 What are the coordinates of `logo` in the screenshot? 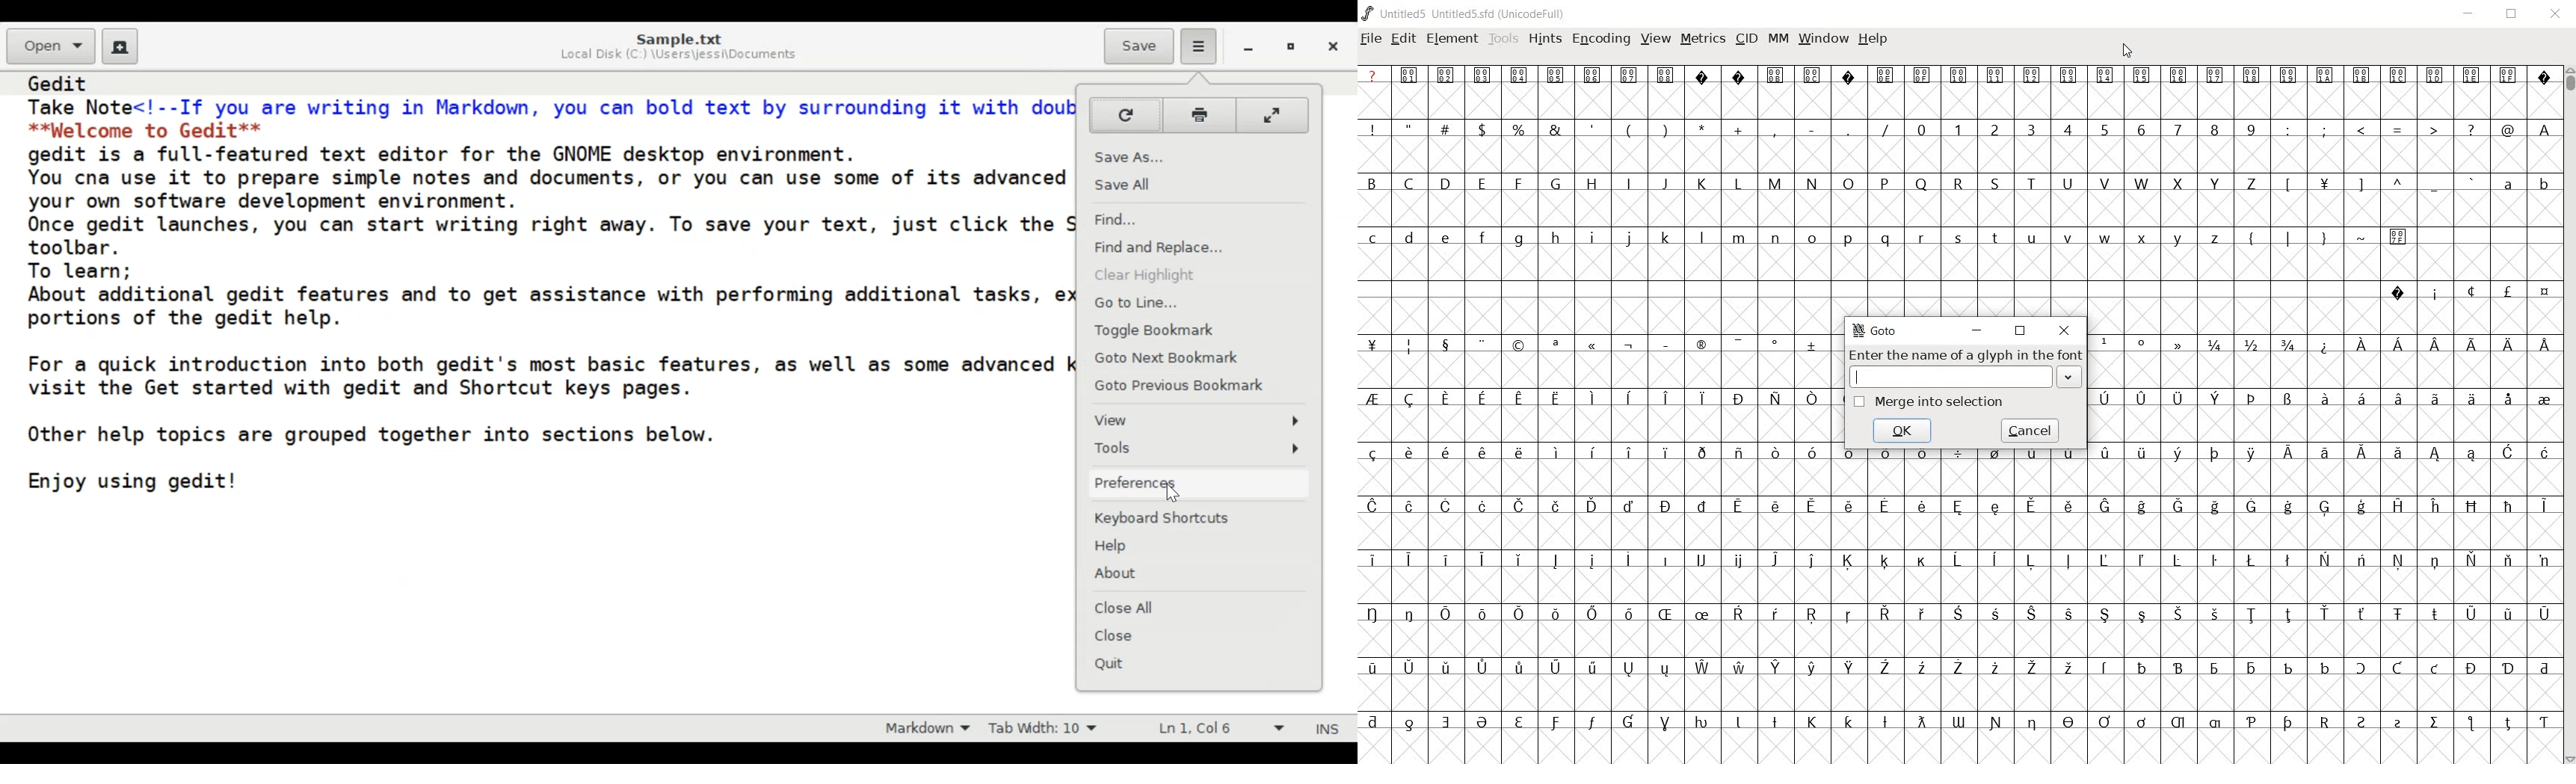 It's located at (1368, 13).